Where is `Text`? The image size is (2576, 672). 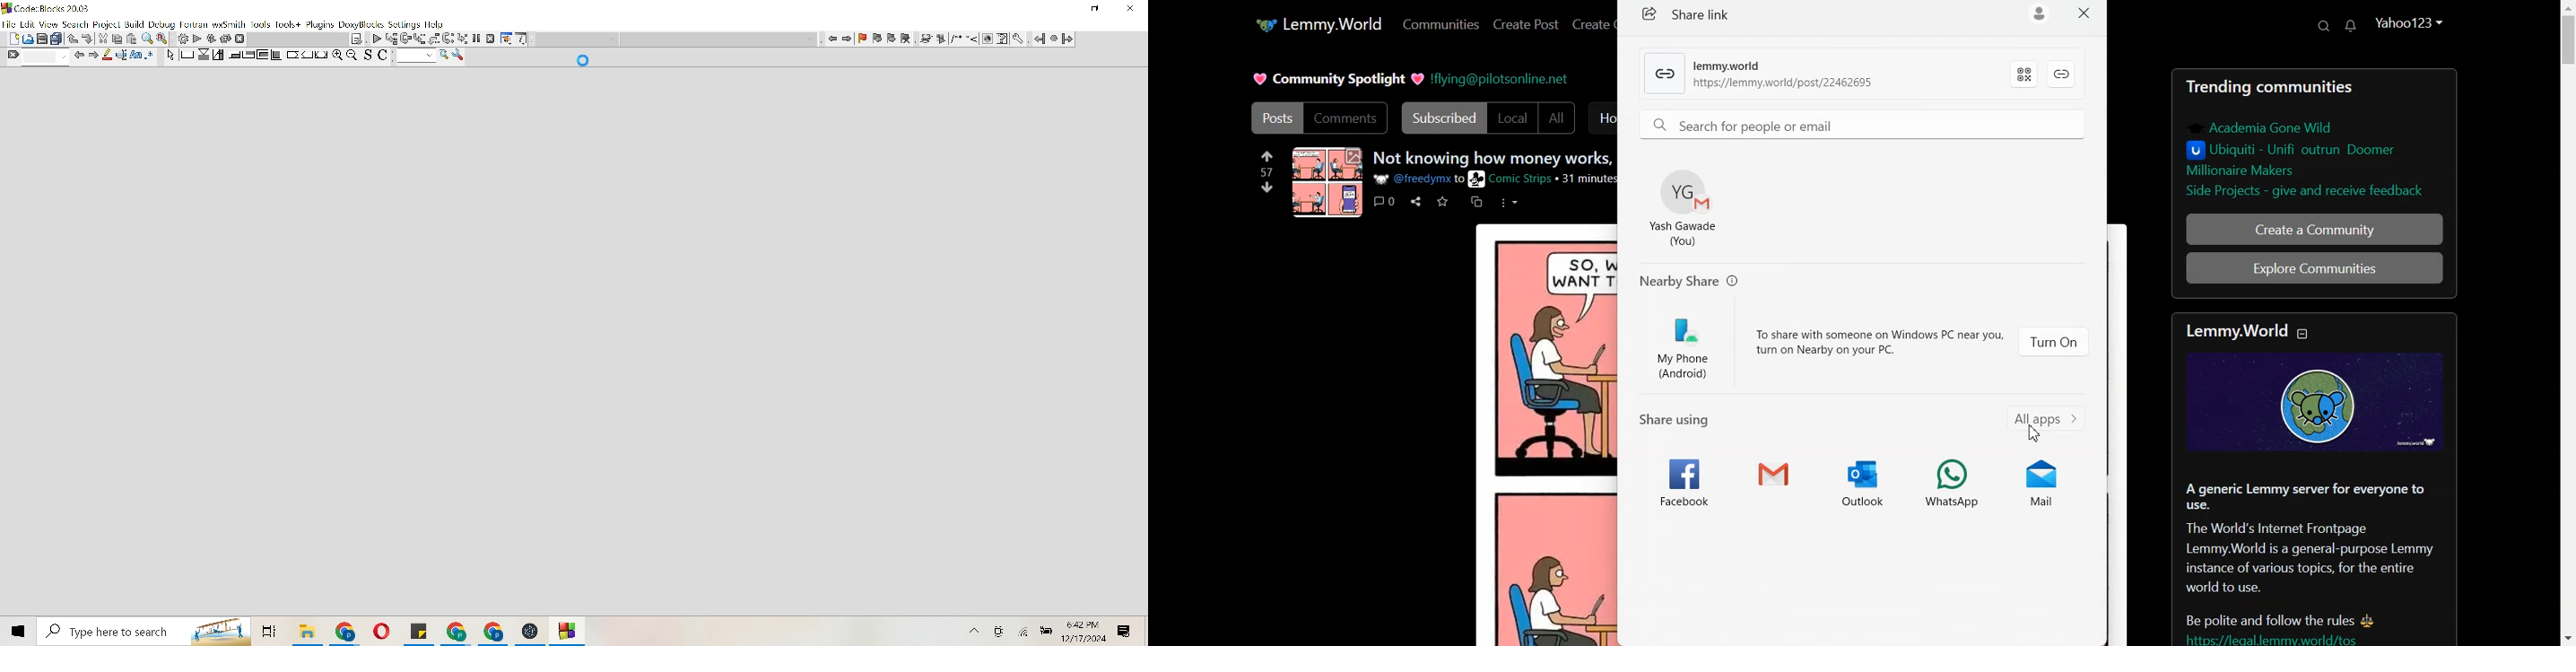
Text is located at coordinates (1880, 338).